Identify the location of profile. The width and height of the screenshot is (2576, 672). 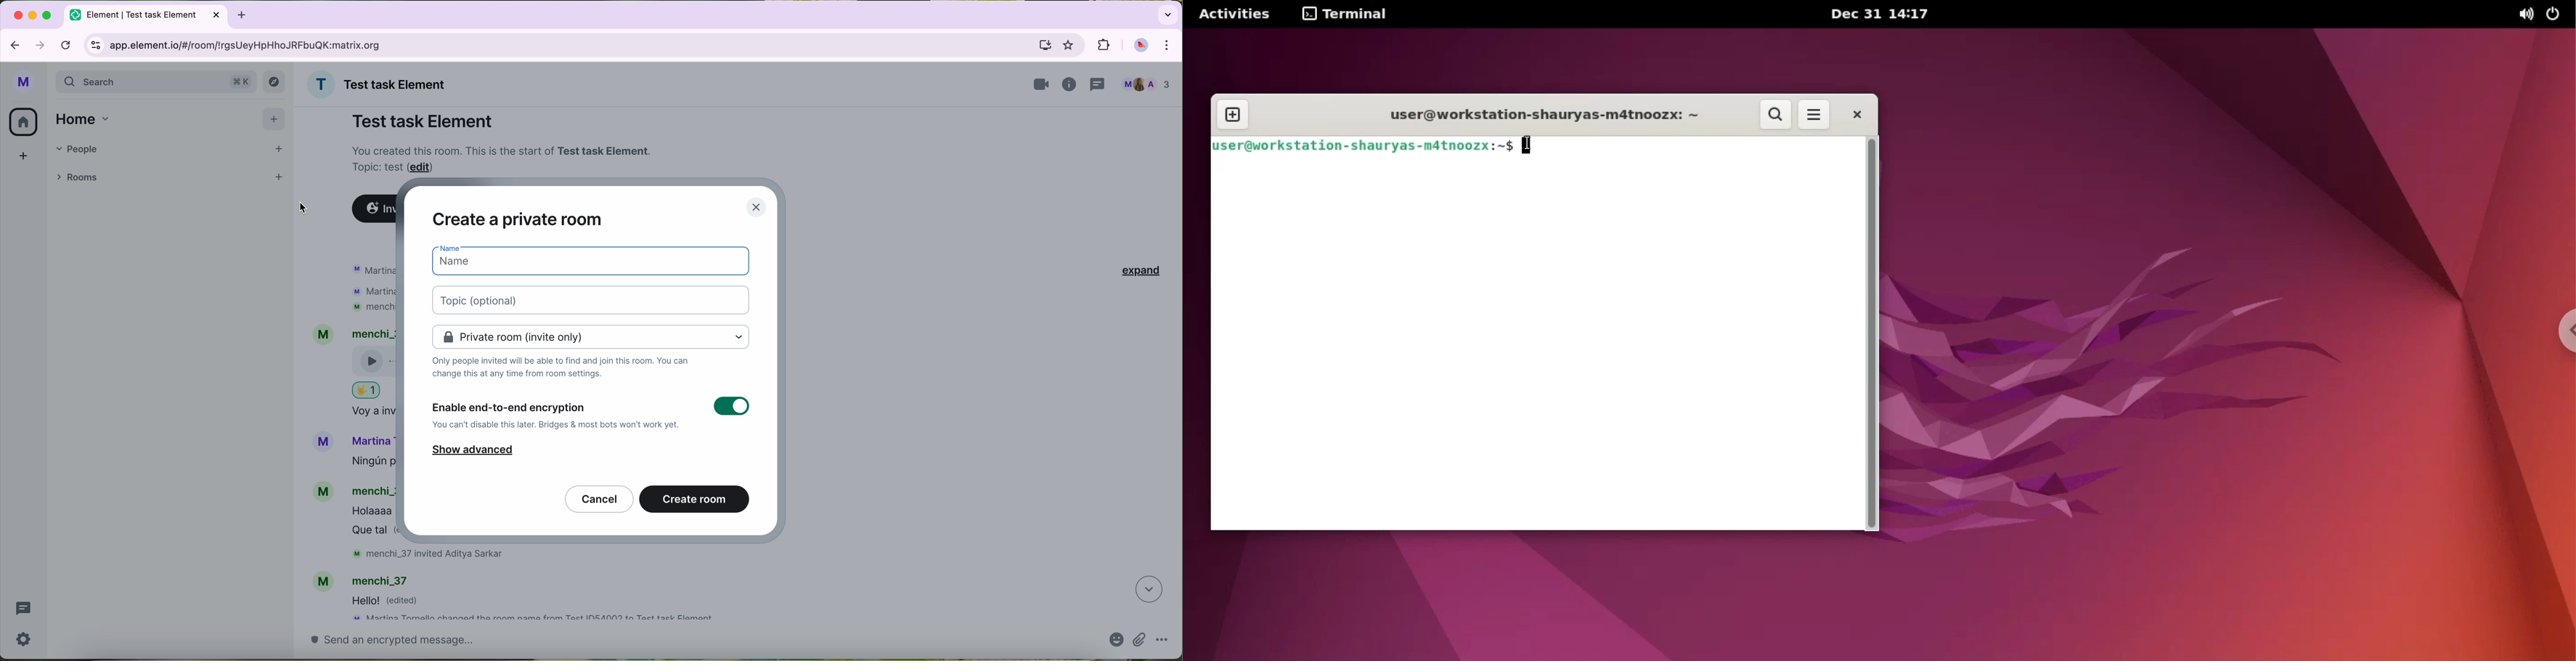
(24, 84).